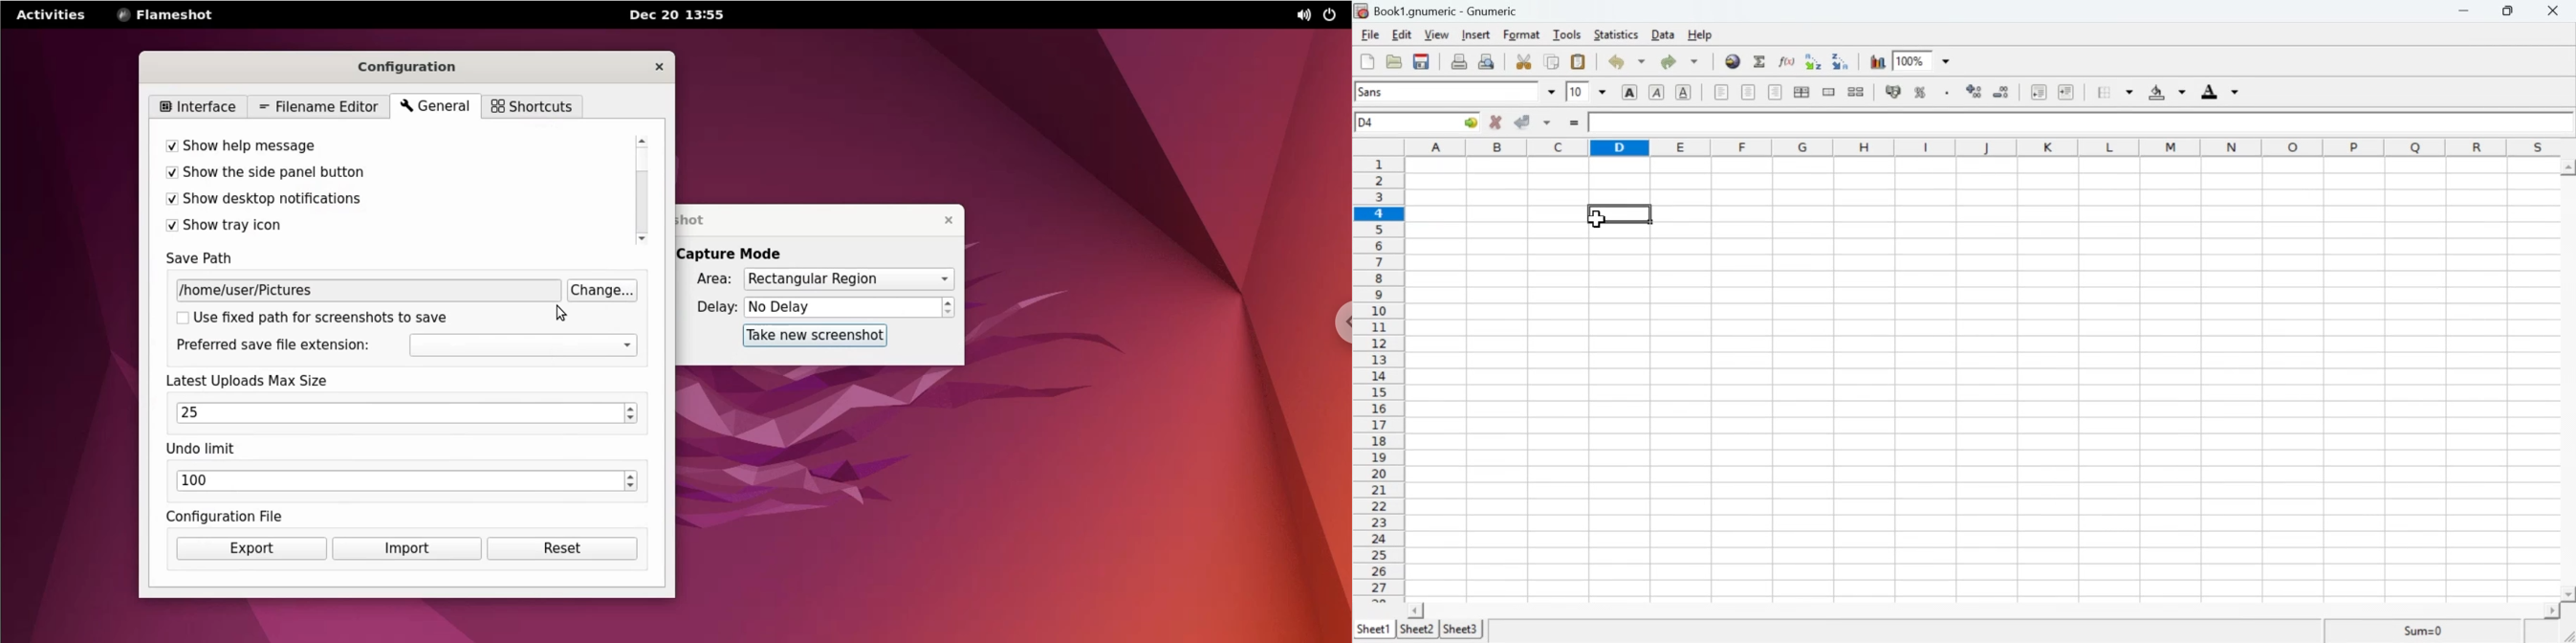 This screenshot has width=2576, height=644. I want to click on Decrease number of decimals, so click(2004, 92).